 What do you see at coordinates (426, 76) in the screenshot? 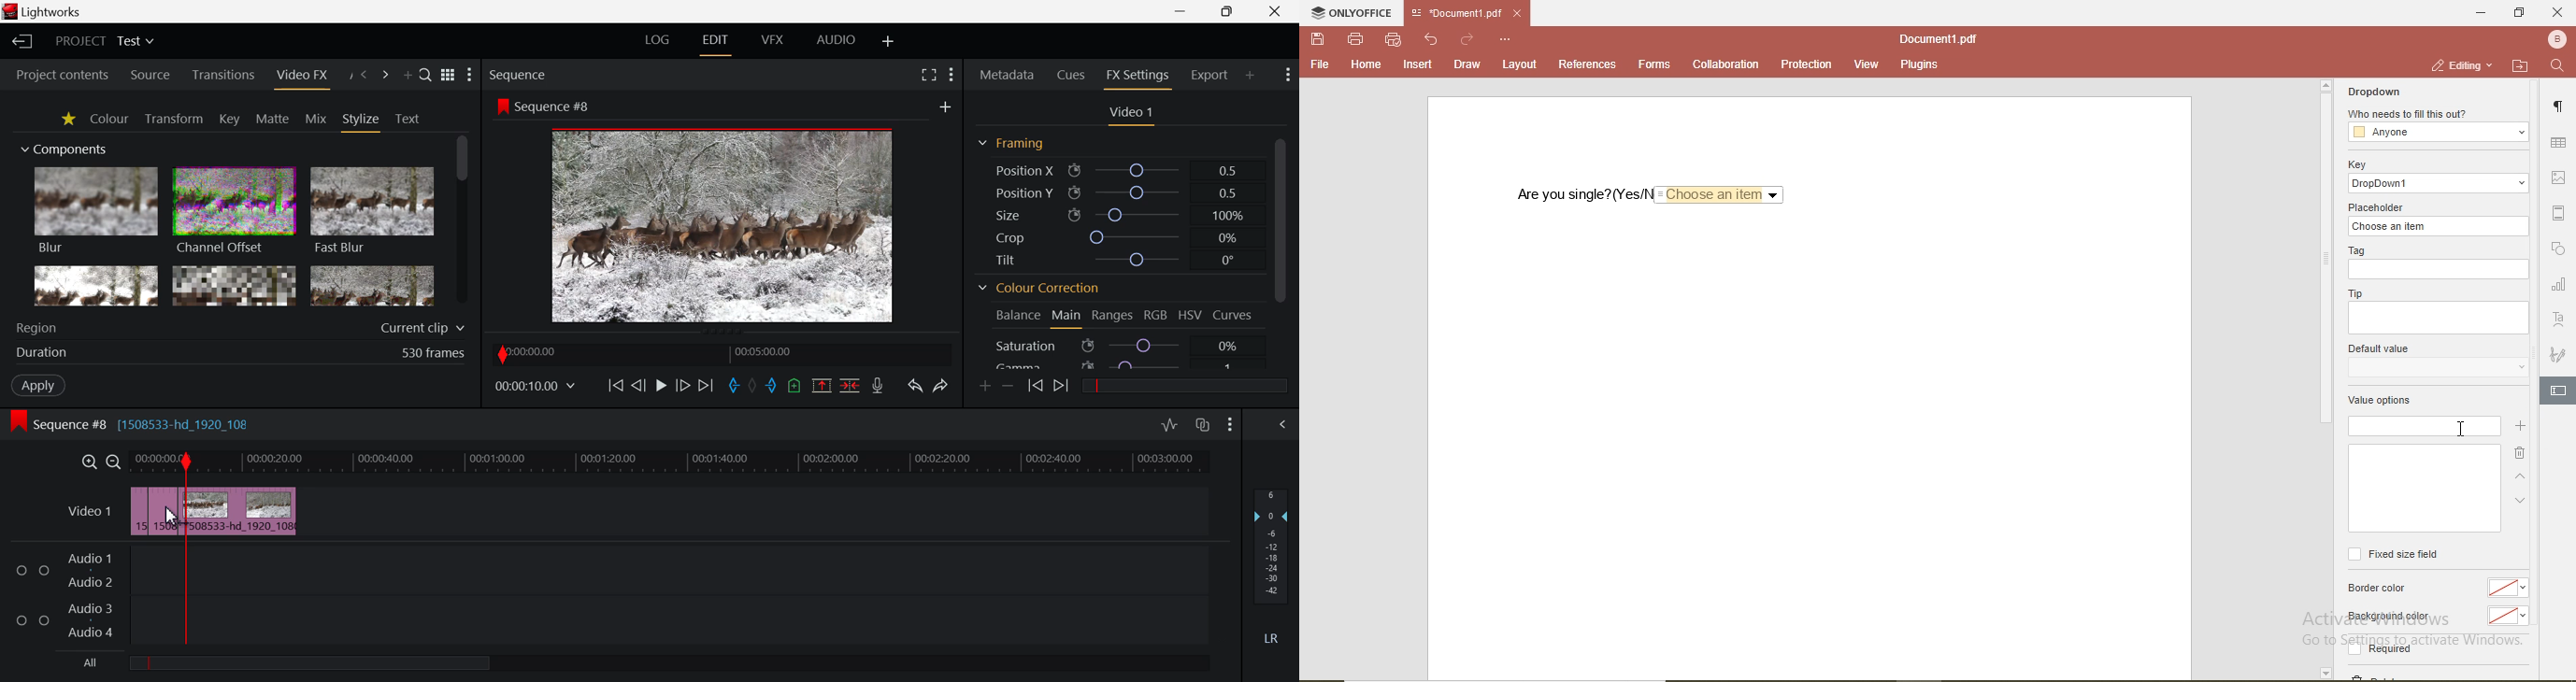
I see `Search` at bounding box center [426, 76].